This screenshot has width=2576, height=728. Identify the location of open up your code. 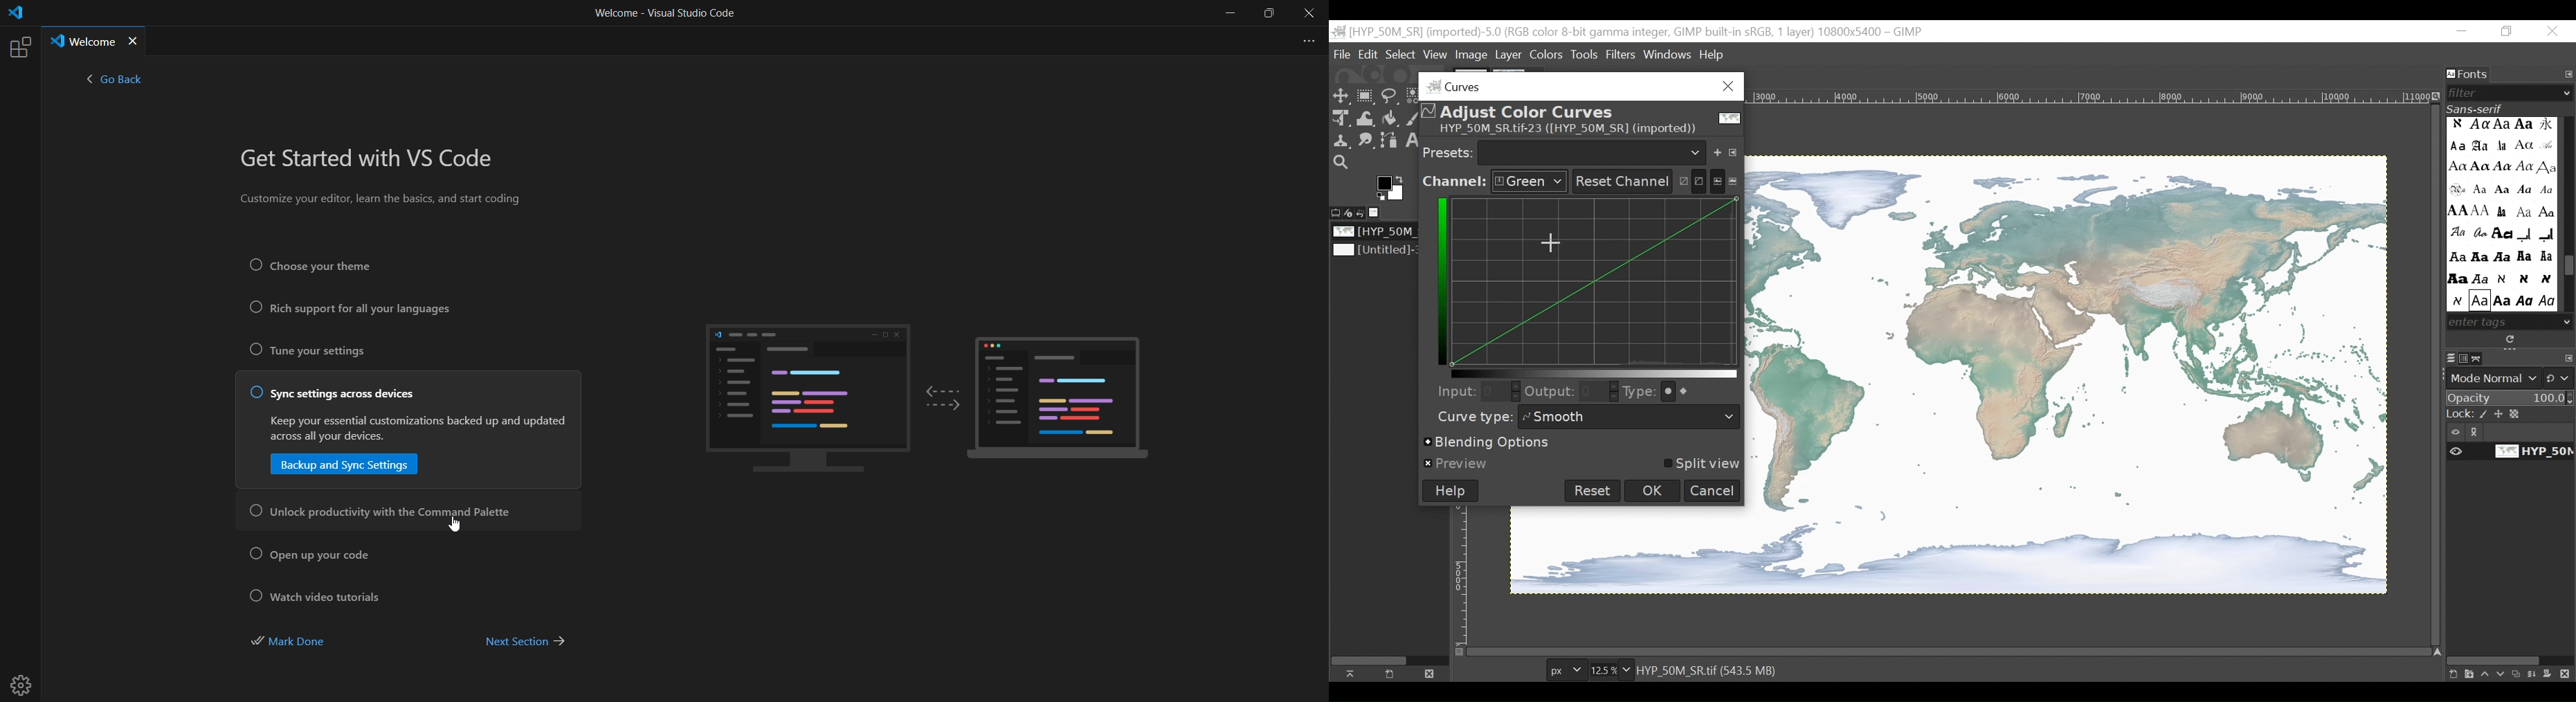
(319, 554).